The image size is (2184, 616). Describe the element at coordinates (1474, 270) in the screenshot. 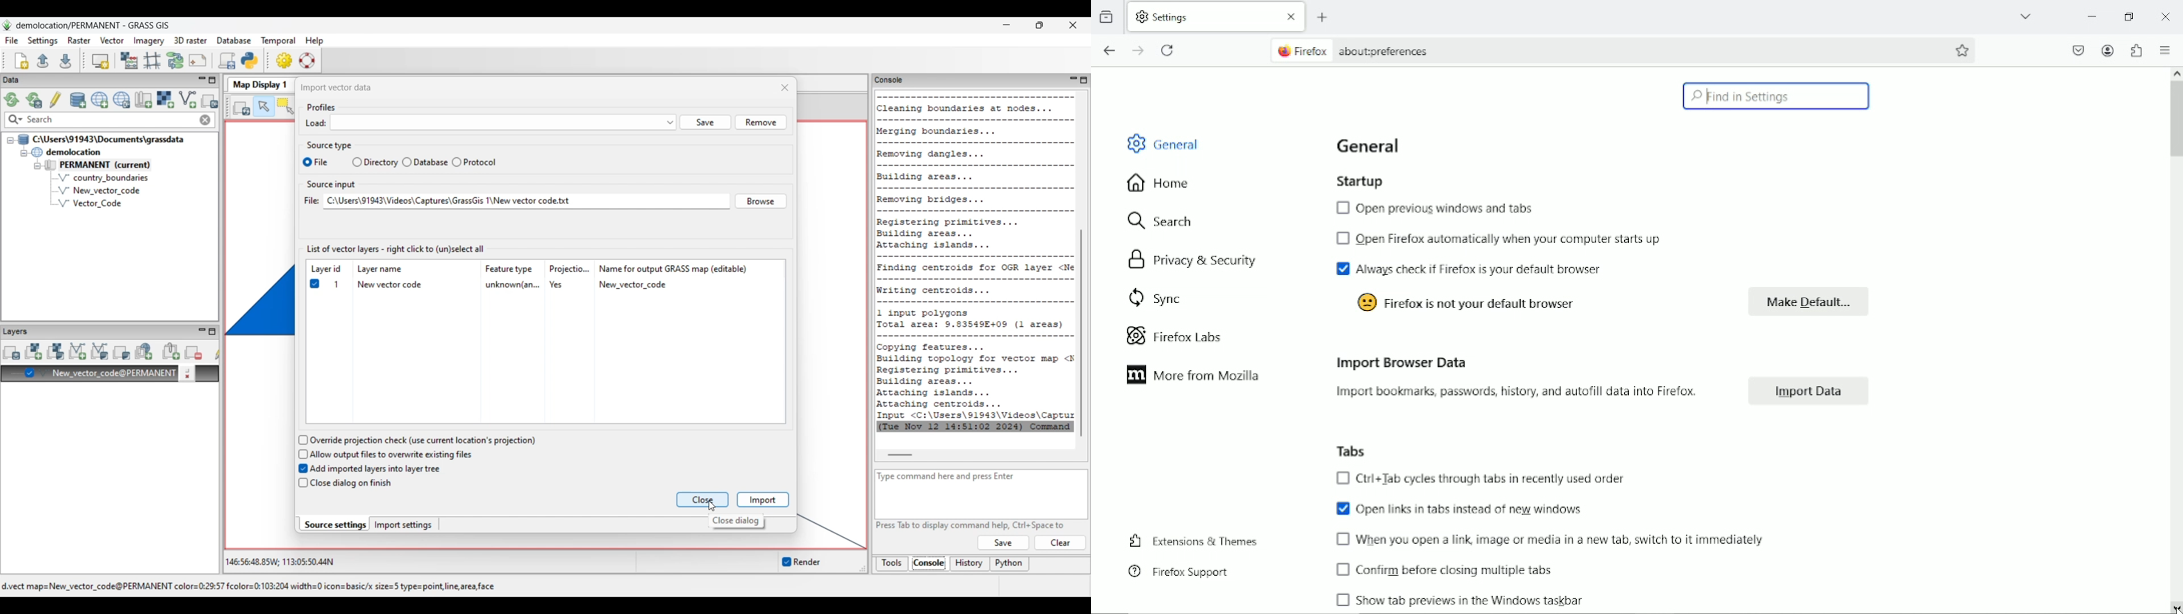

I see `Always check if firefox is your default browser` at that location.